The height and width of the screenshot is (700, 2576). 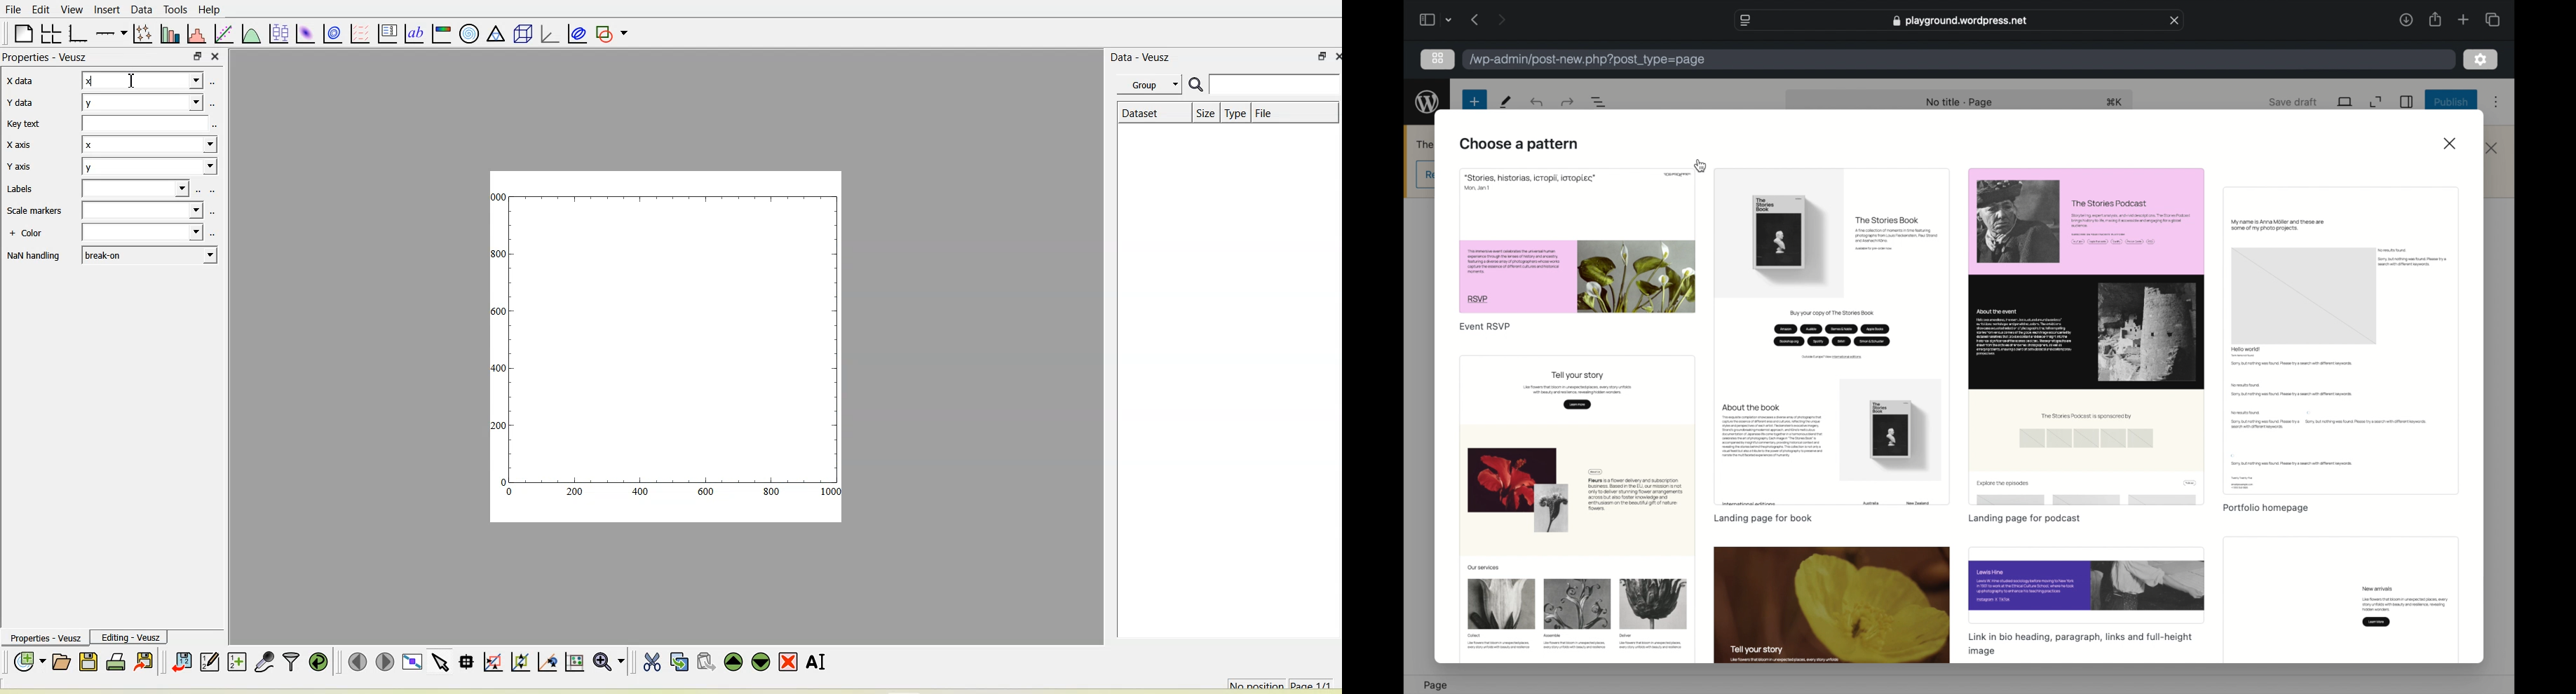 I want to click on Select items from the graph or scroll, so click(x=441, y=662).